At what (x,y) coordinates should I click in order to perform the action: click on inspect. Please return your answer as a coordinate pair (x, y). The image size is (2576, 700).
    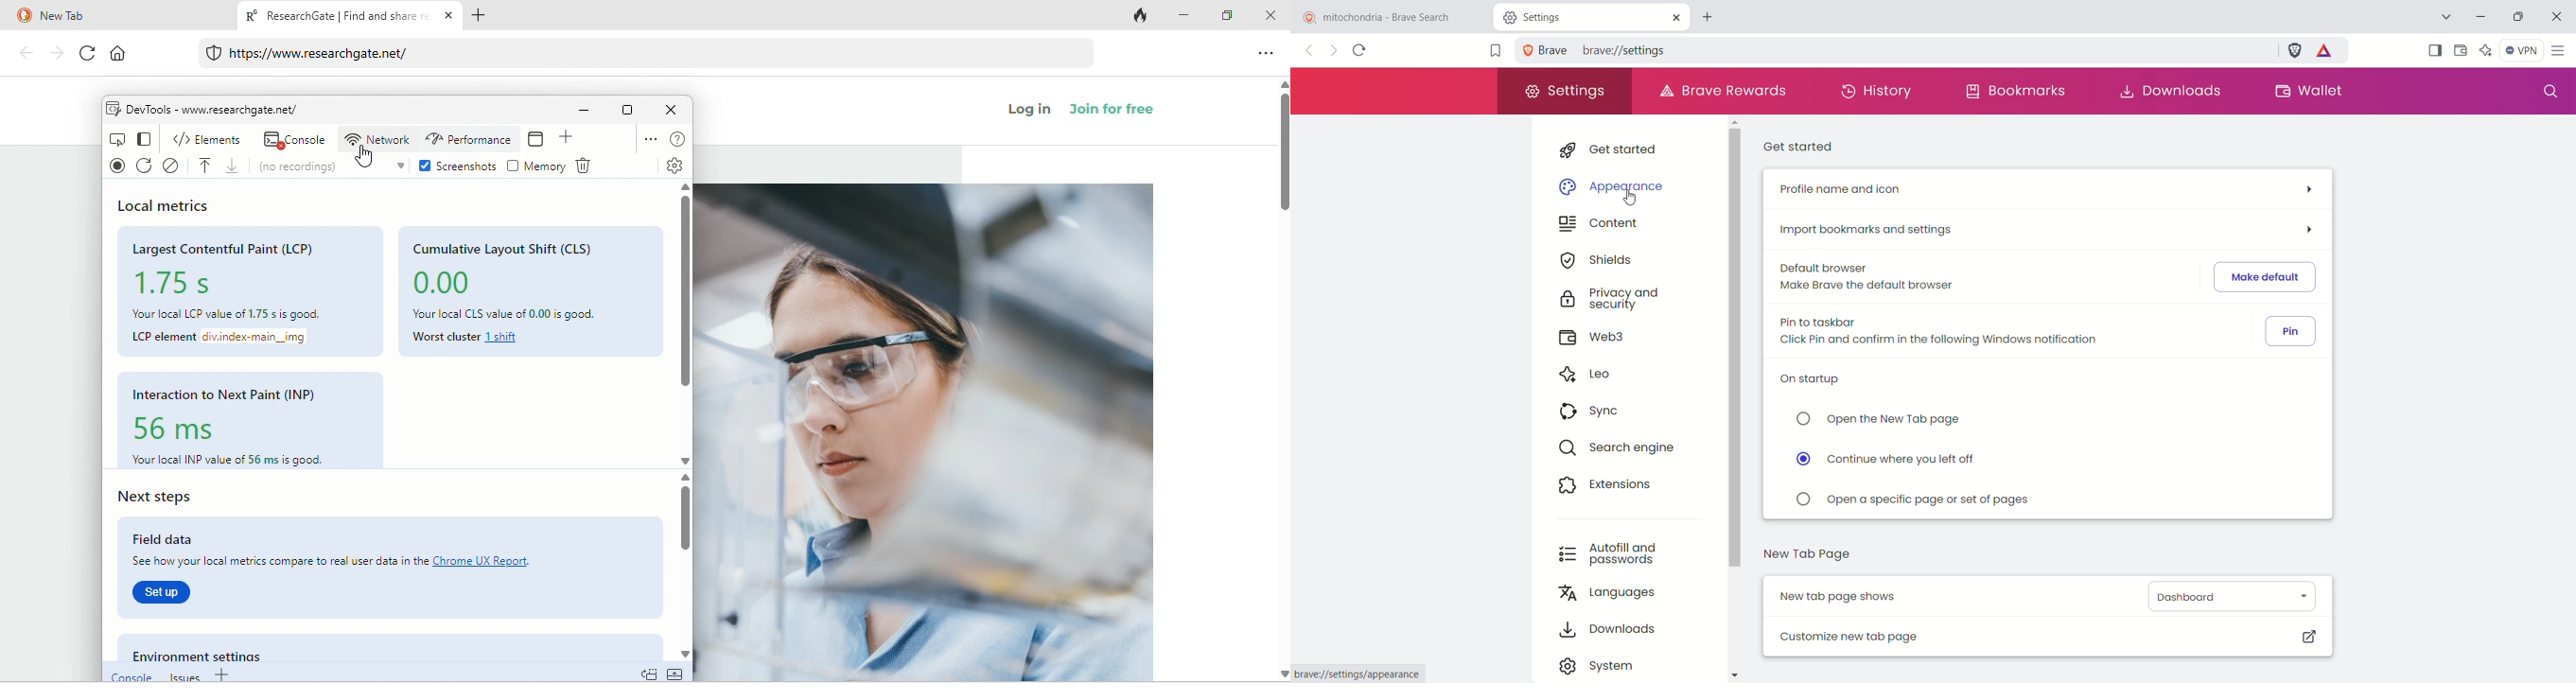
    Looking at the image, I should click on (115, 138).